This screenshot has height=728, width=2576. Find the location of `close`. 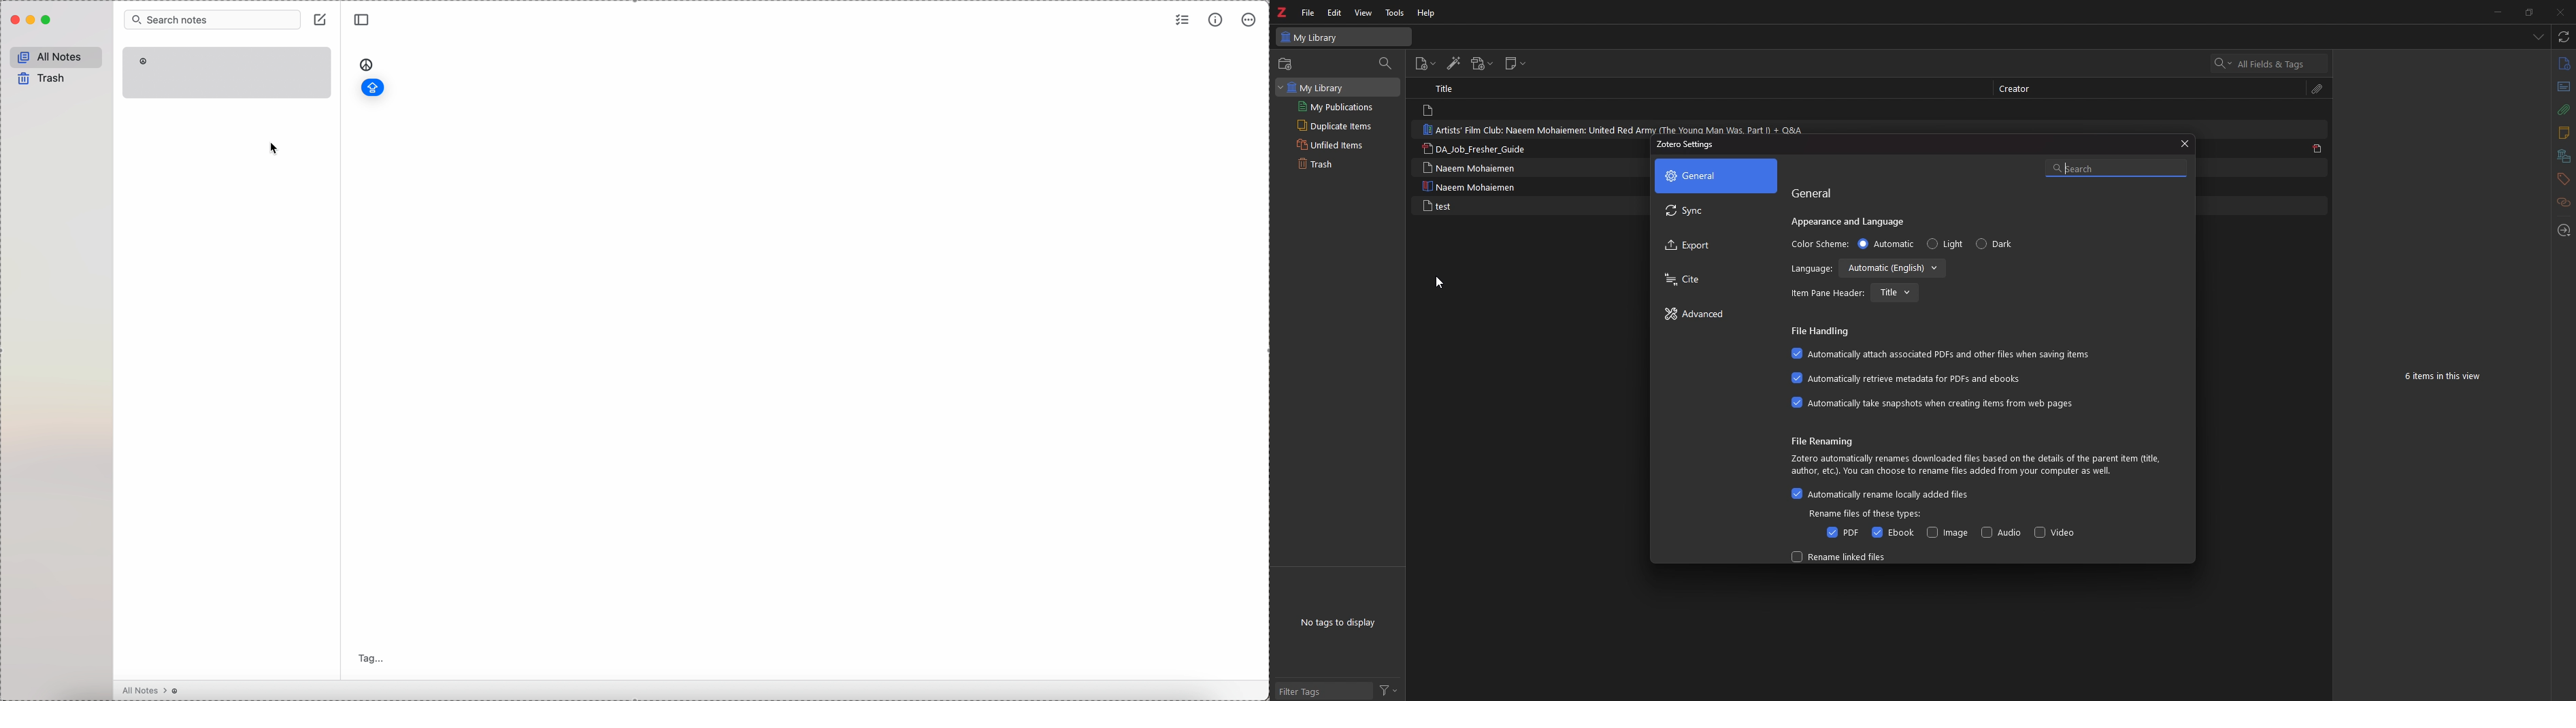

close is located at coordinates (2185, 142).